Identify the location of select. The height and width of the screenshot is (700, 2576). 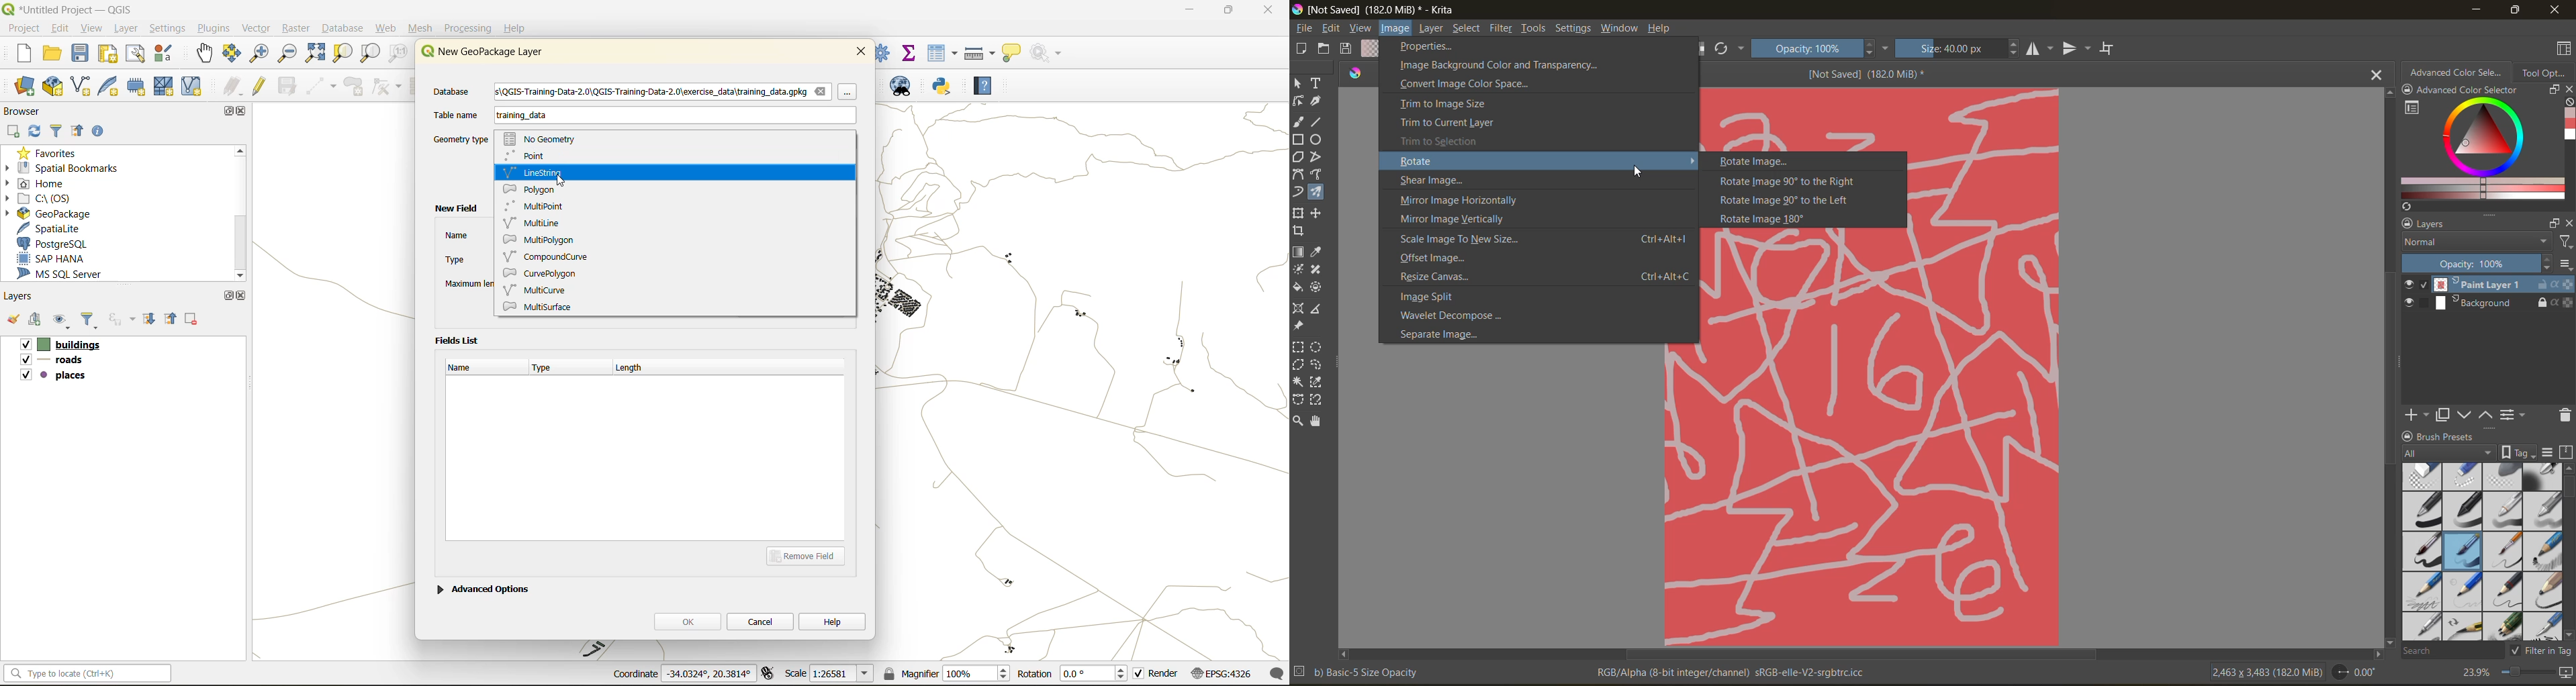
(1467, 29).